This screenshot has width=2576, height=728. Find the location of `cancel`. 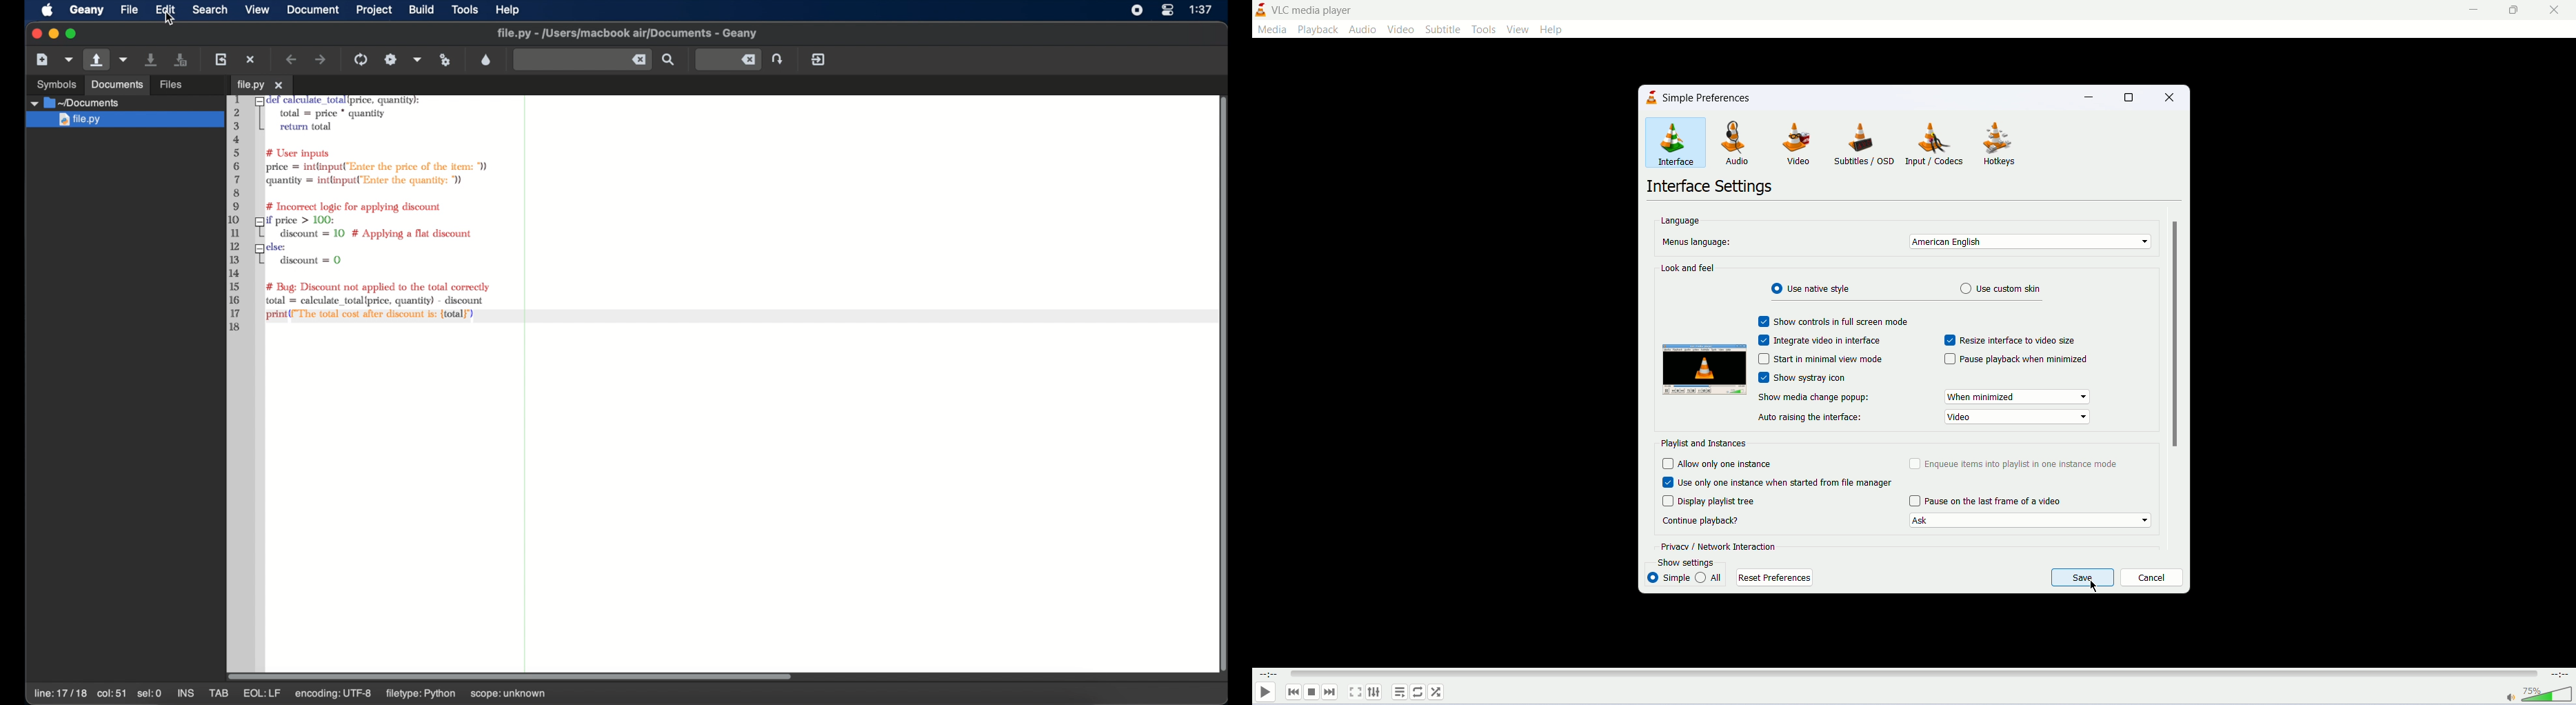

cancel is located at coordinates (2151, 578).